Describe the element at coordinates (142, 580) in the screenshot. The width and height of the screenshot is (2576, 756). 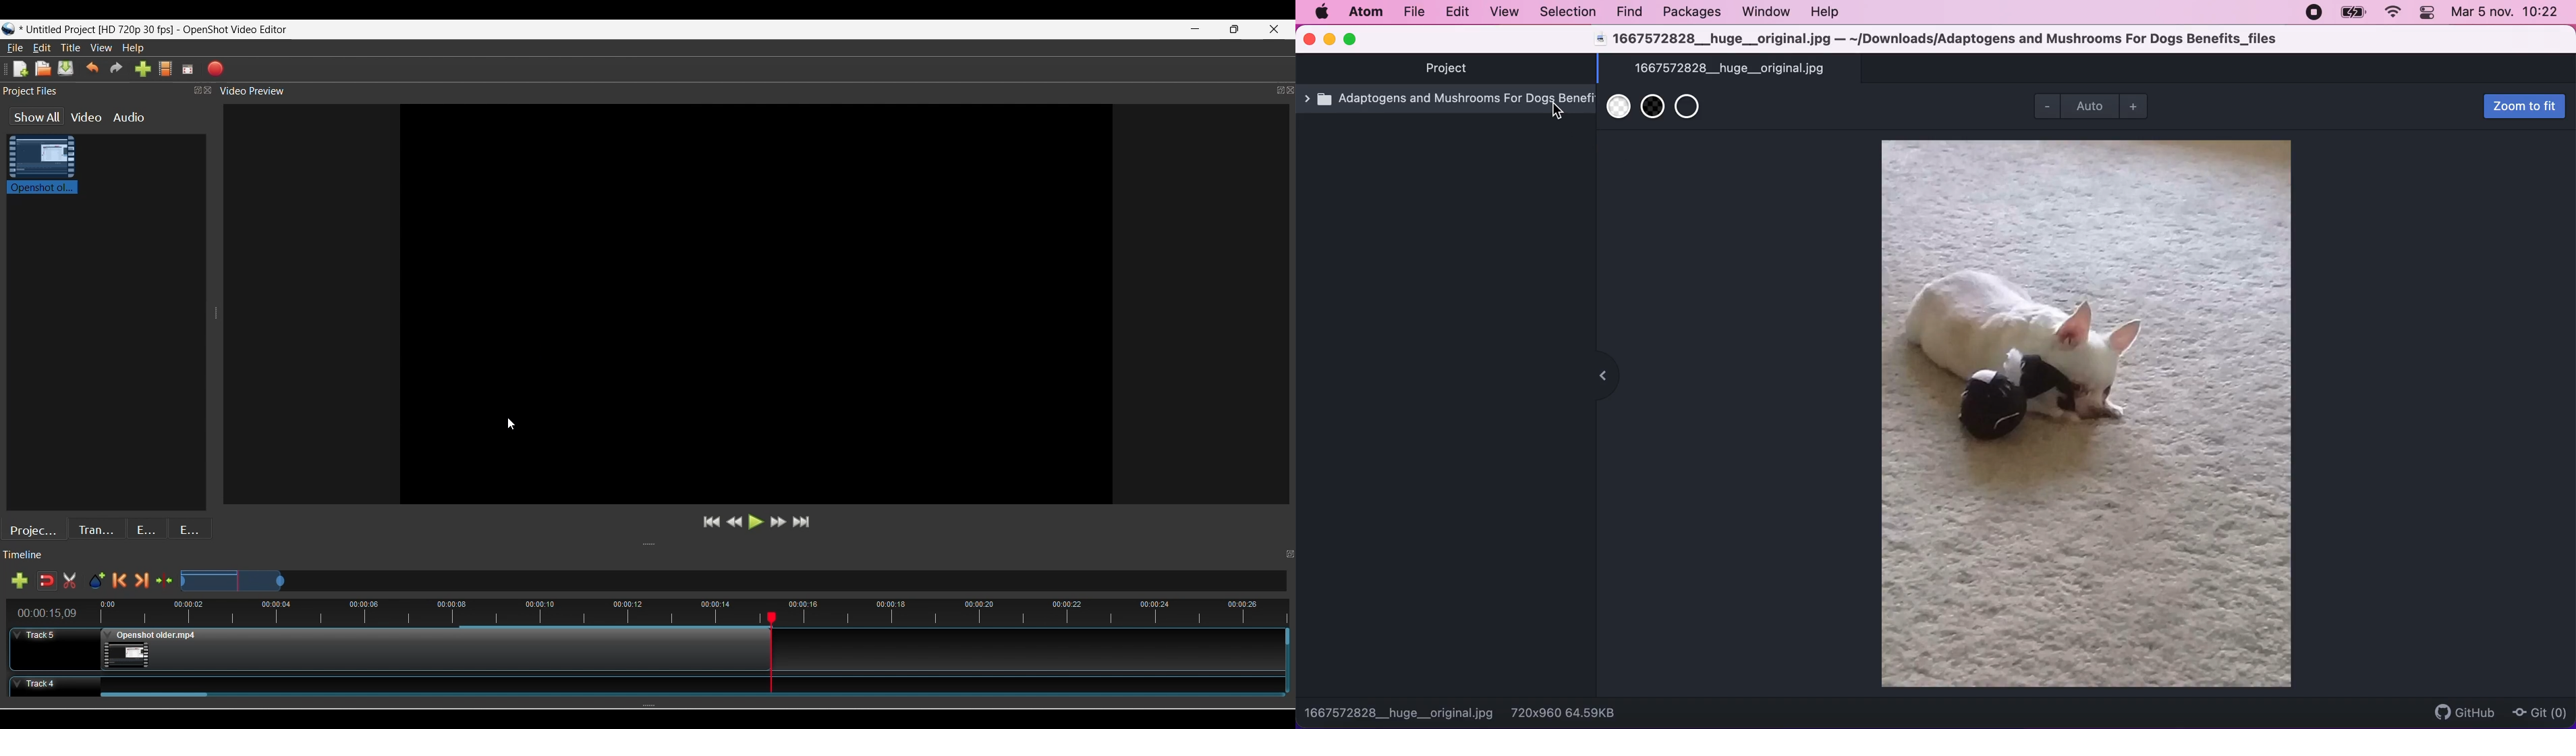
I see `Next marker` at that location.